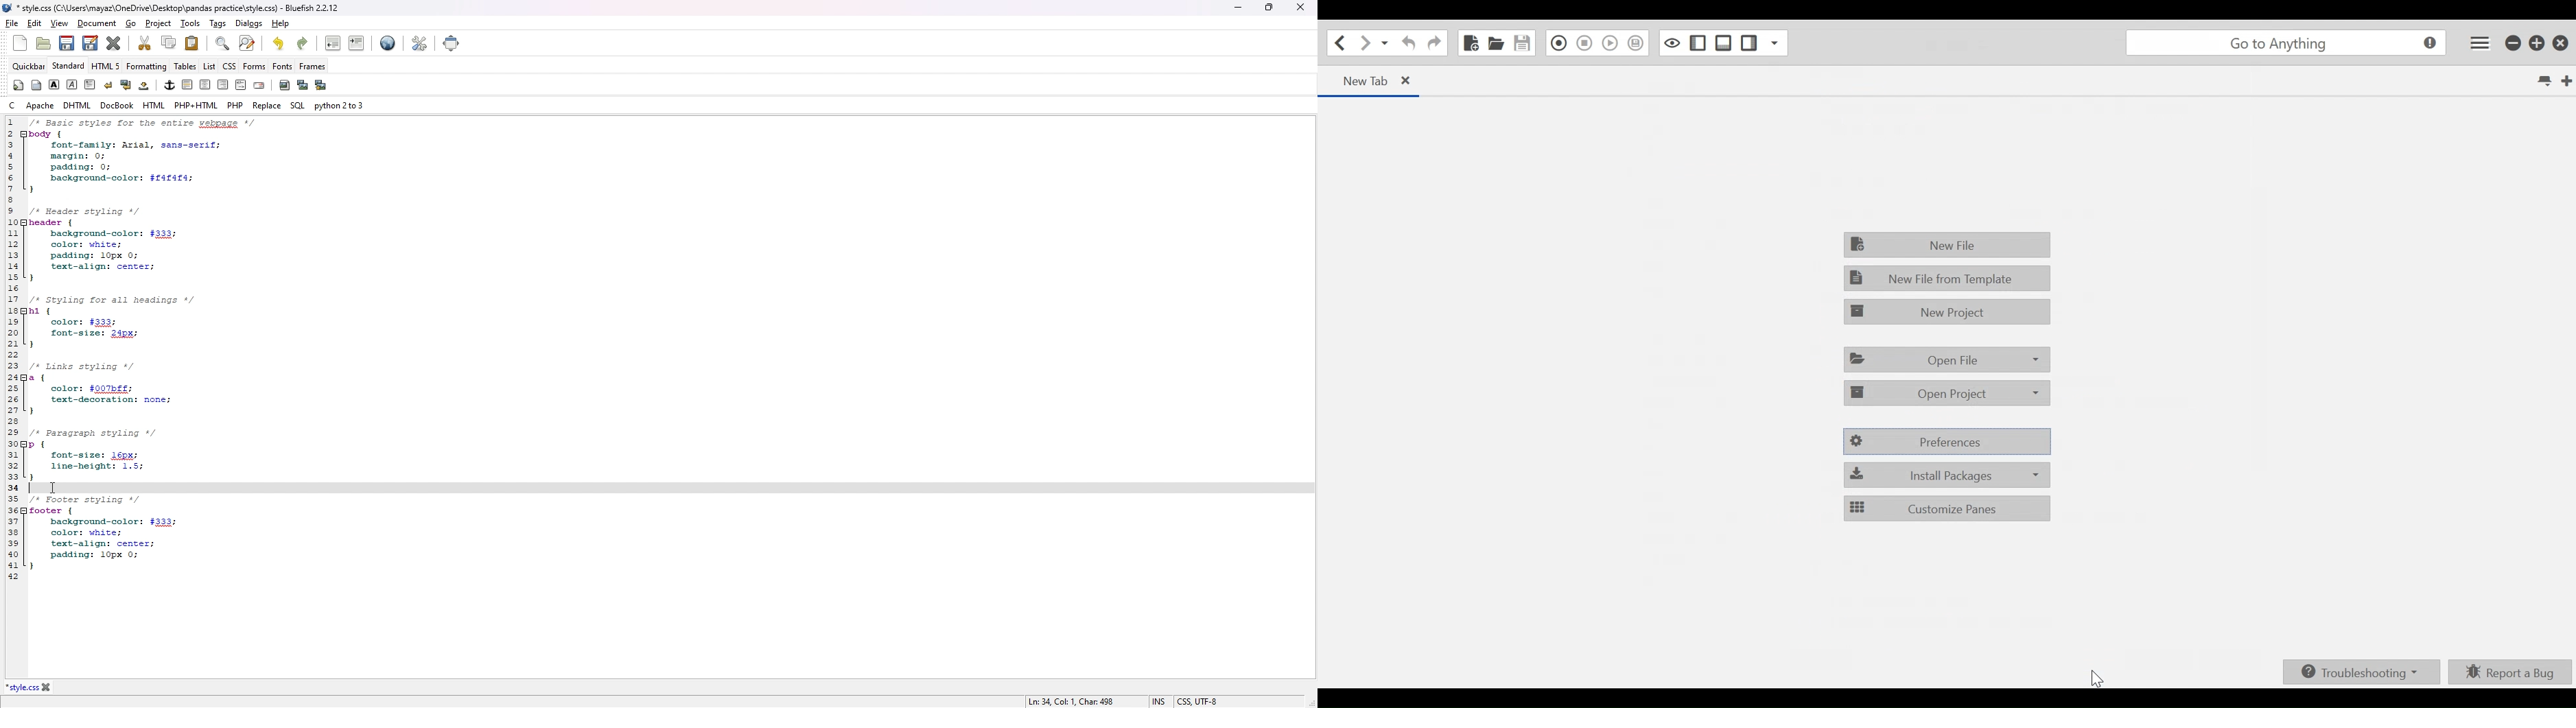  Describe the element at coordinates (1698, 43) in the screenshot. I see `Show/Hide left Pane` at that location.